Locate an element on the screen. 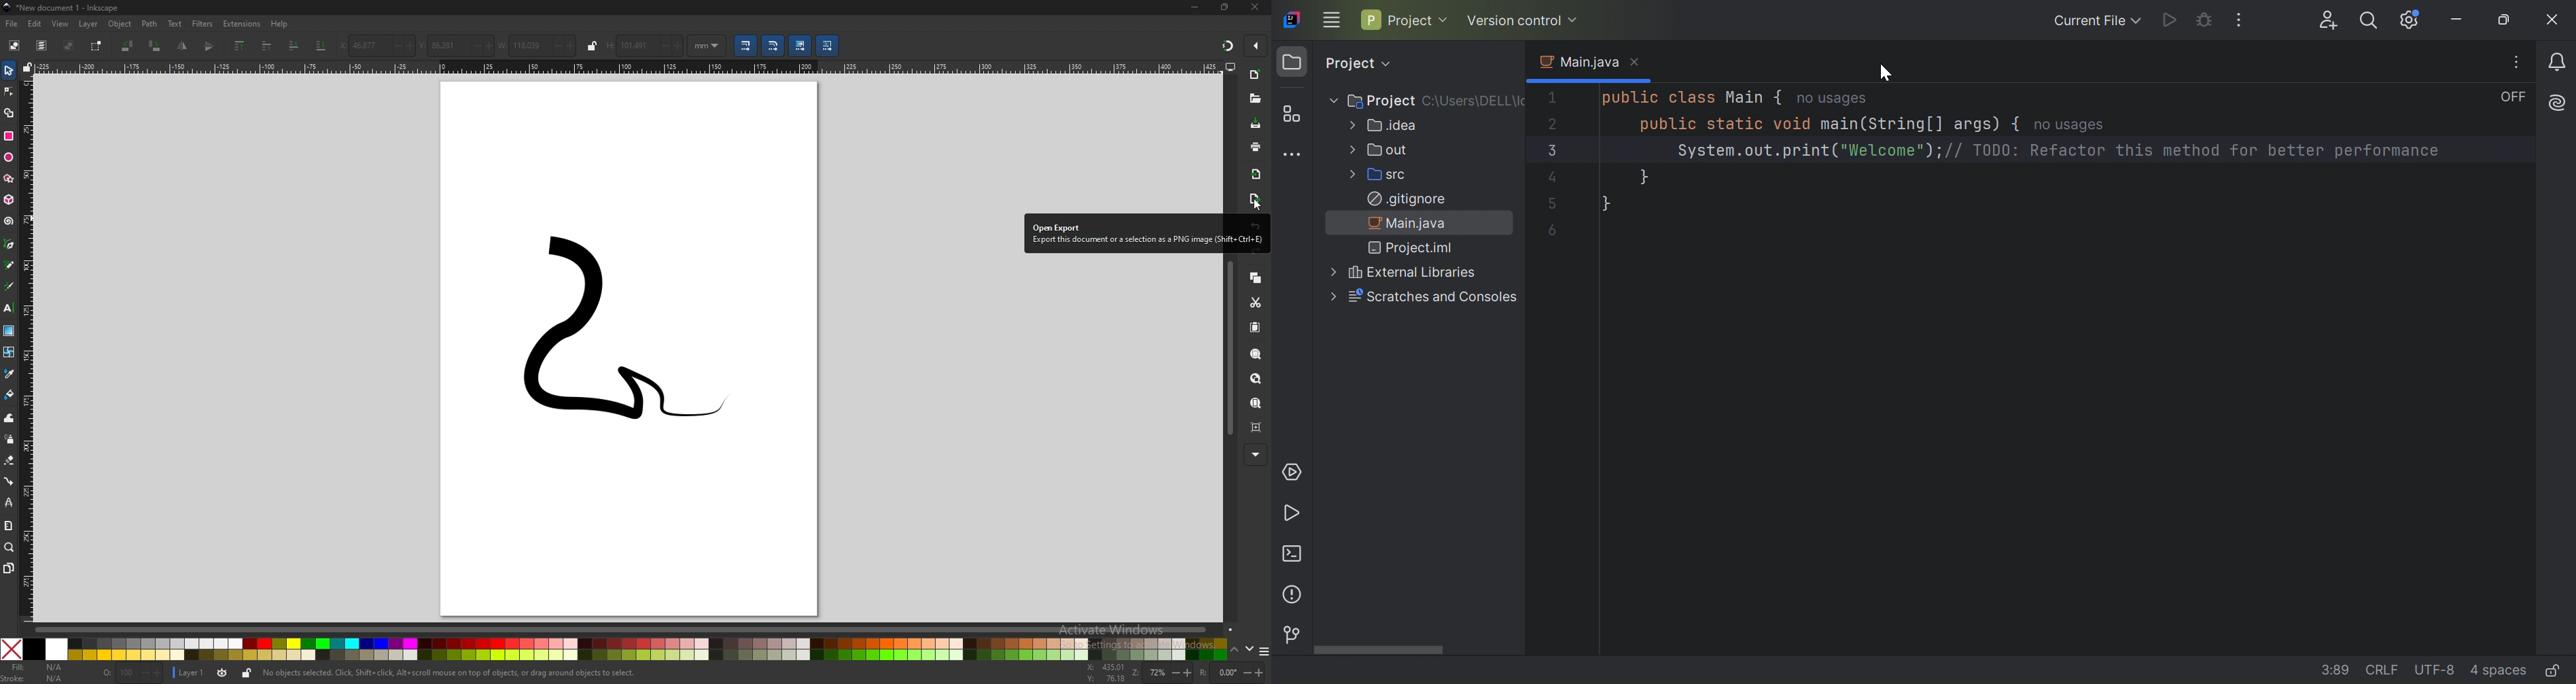 The height and width of the screenshot is (700, 2576). toggle visibility is located at coordinates (222, 673).